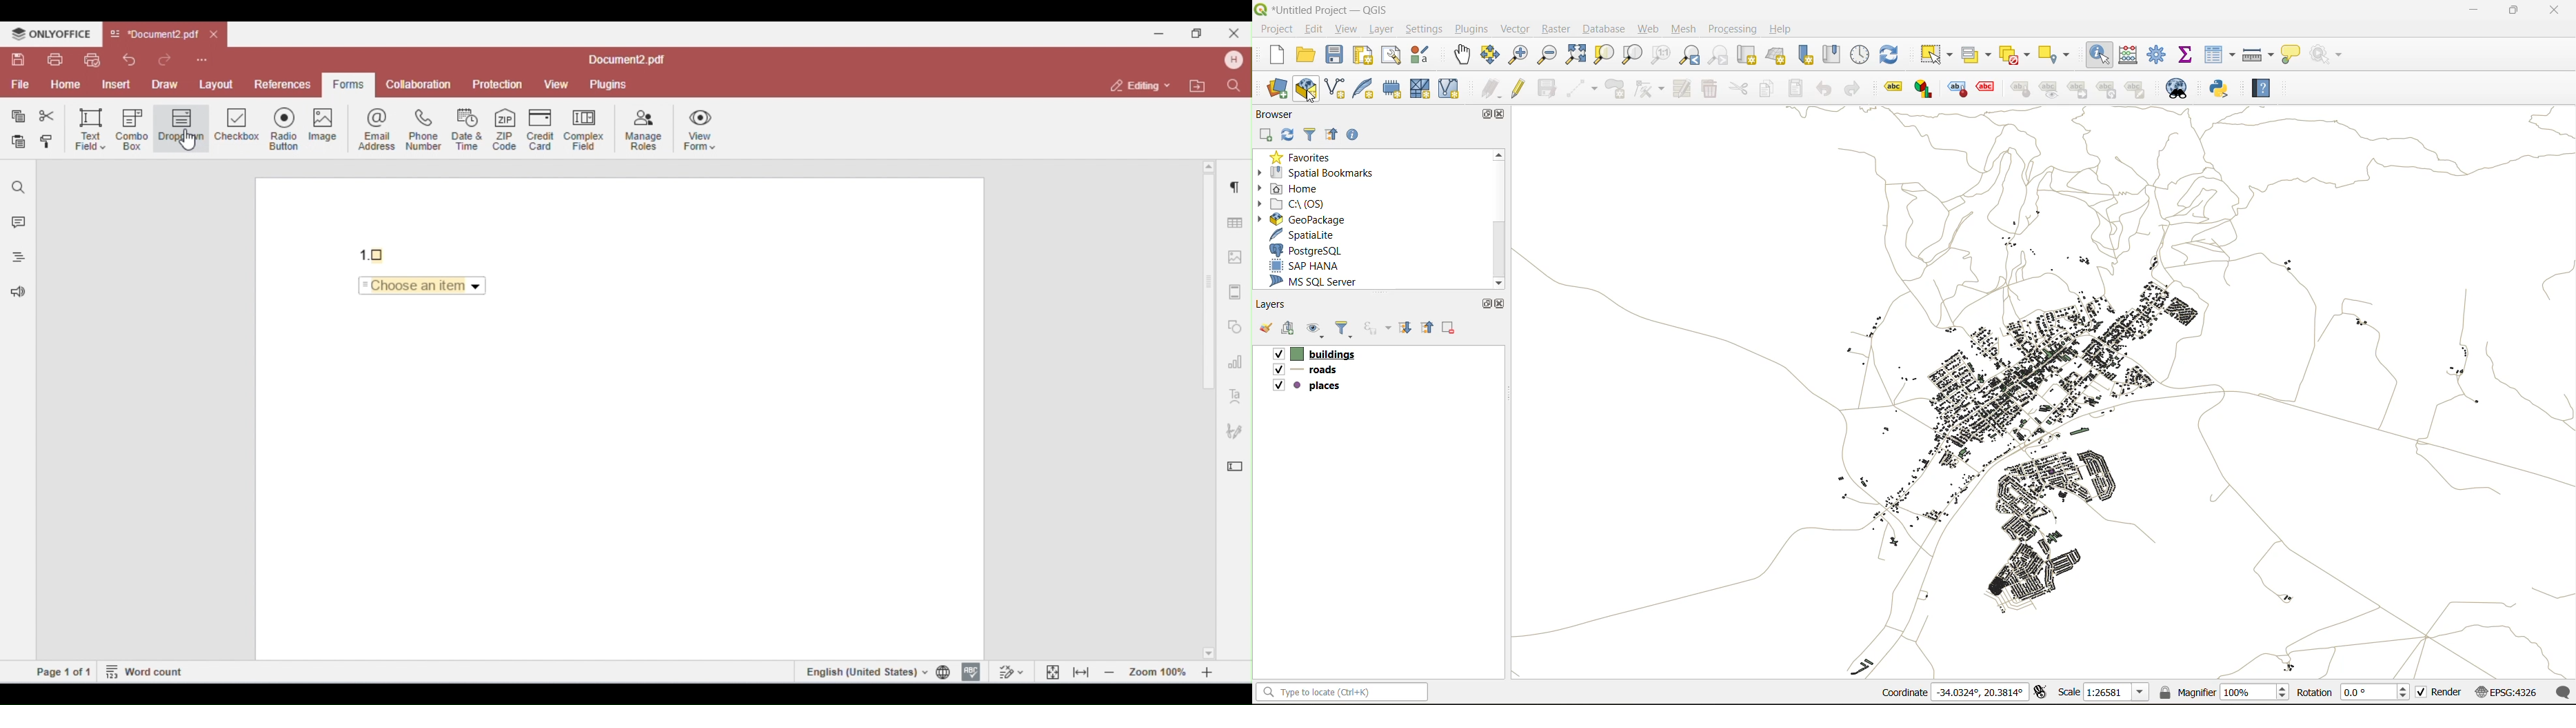 This screenshot has height=728, width=2576. Describe the element at coordinates (2353, 693) in the screenshot. I see `rotation` at that location.